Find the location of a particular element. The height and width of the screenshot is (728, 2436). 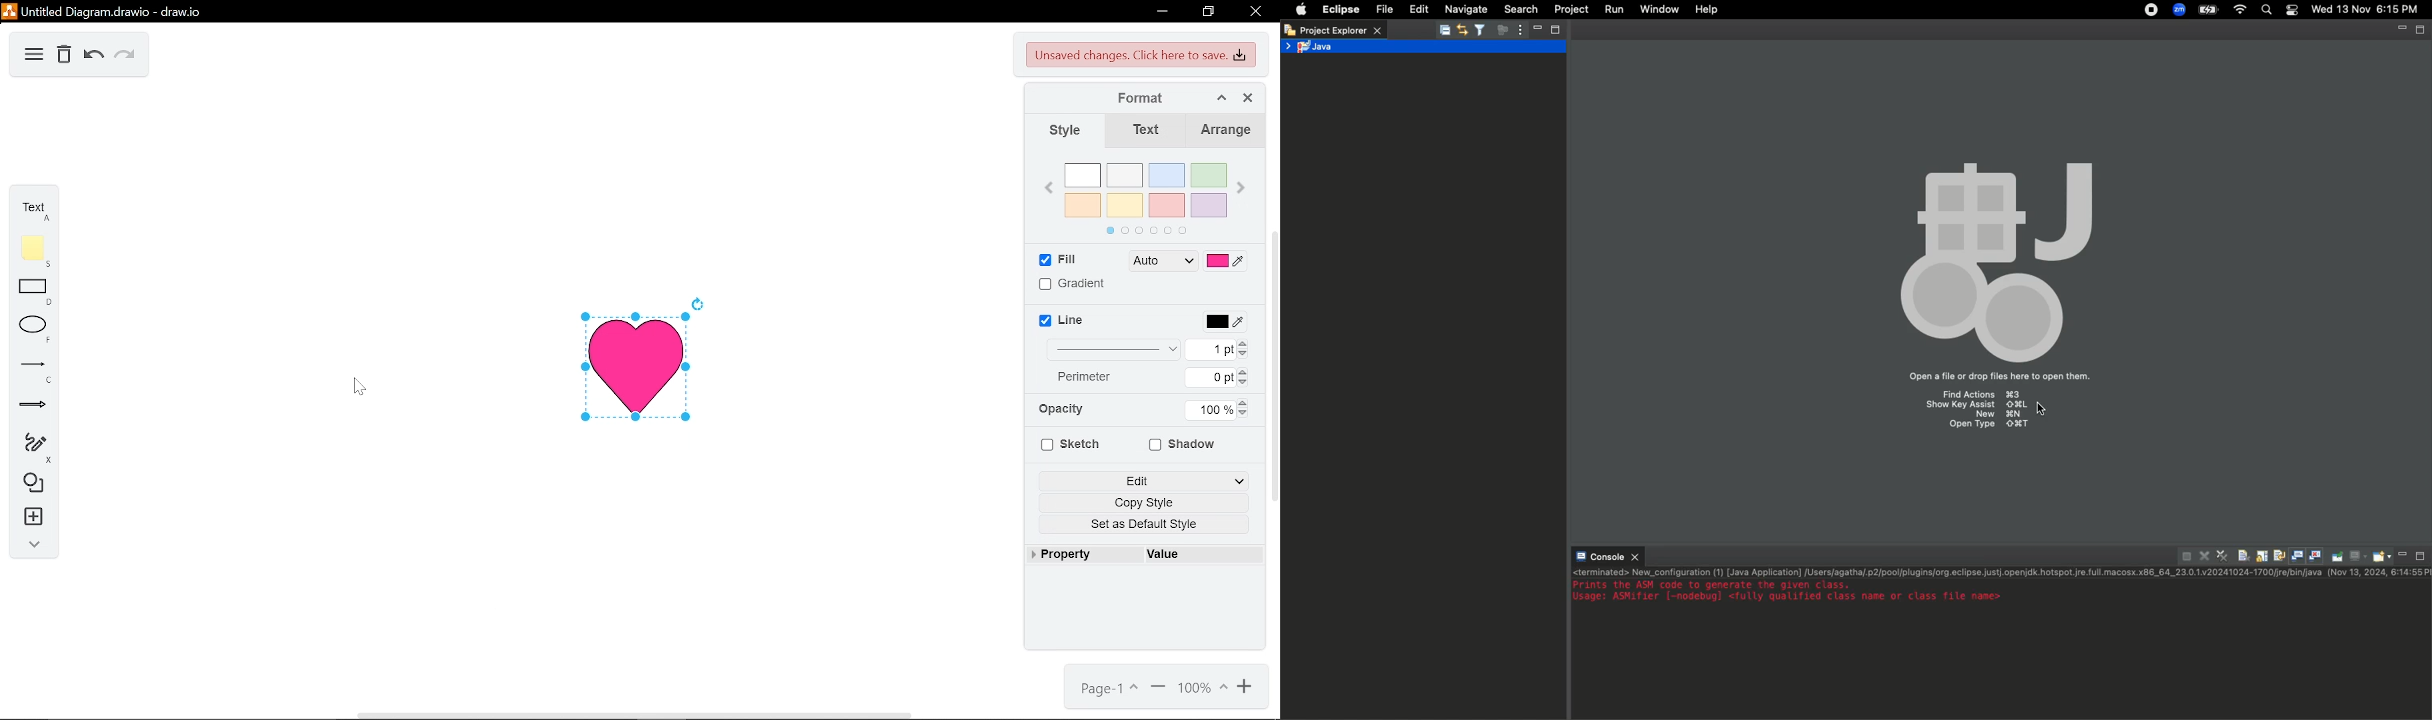

shadow is located at coordinates (1183, 446).